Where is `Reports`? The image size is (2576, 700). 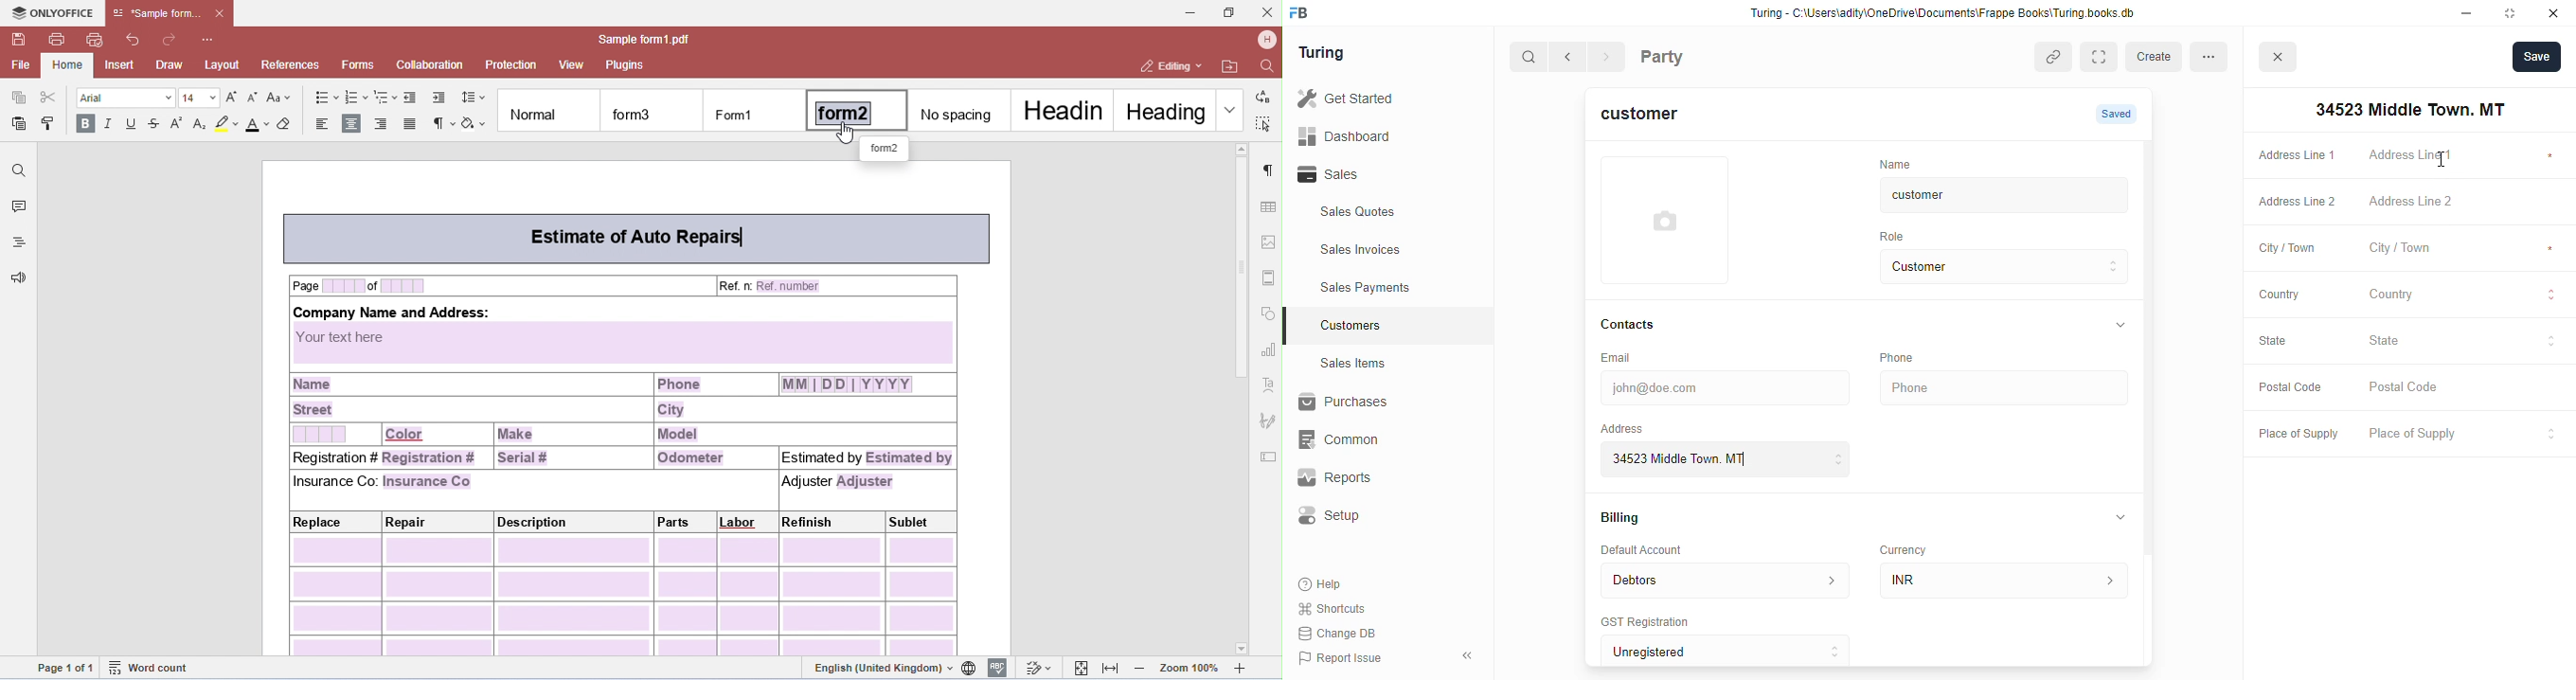
Reports is located at coordinates (1368, 478).